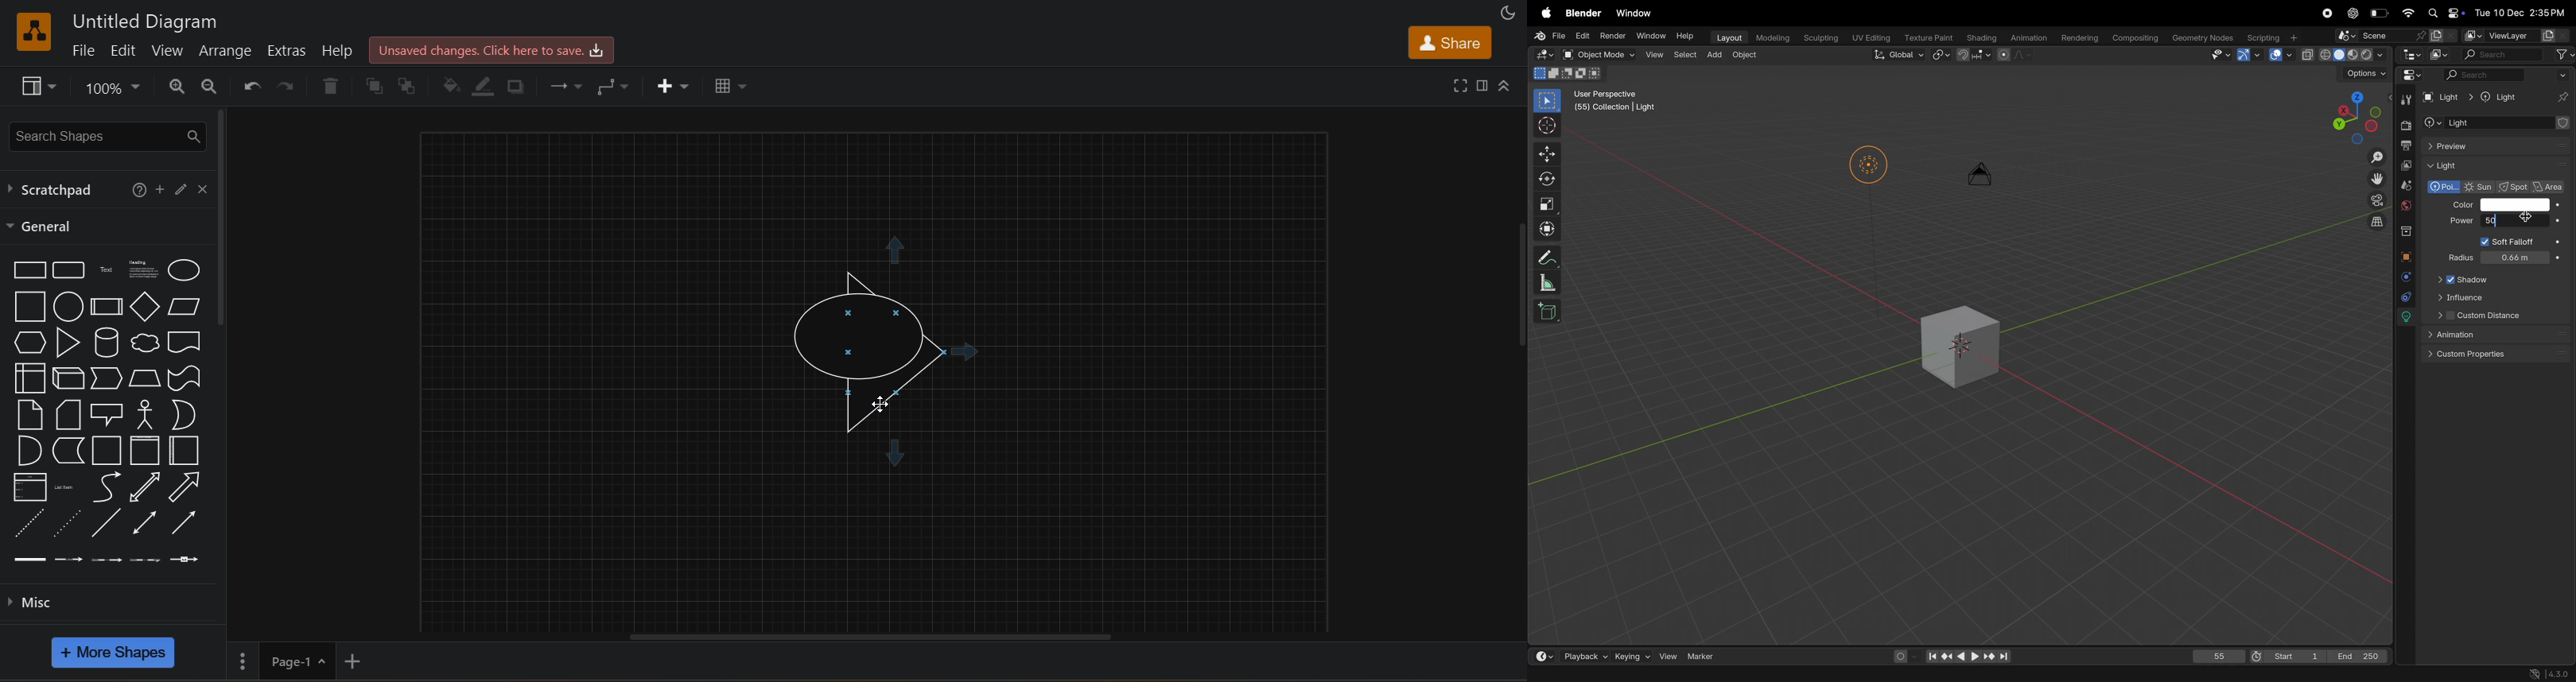 Image resolution: width=2576 pixels, height=700 pixels. I want to click on cloud, so click(144, 343).